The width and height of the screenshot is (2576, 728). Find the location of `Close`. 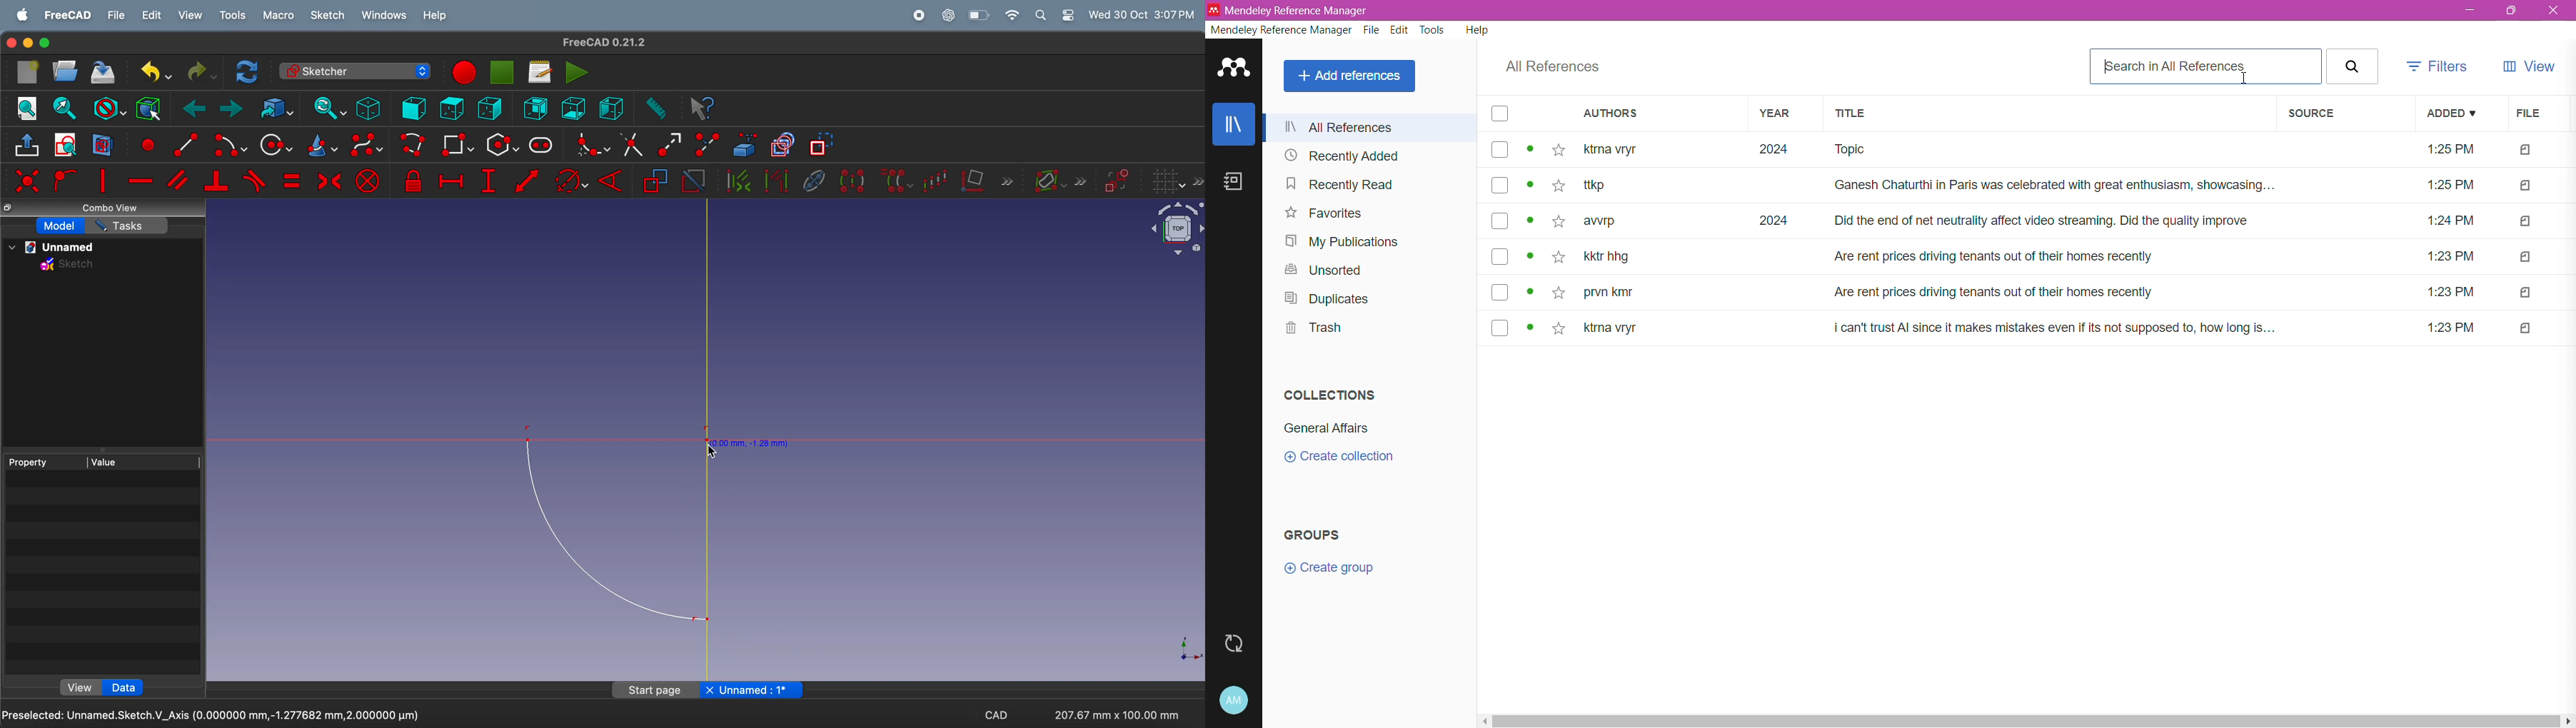

Close is located at coordinates (2554, 11).